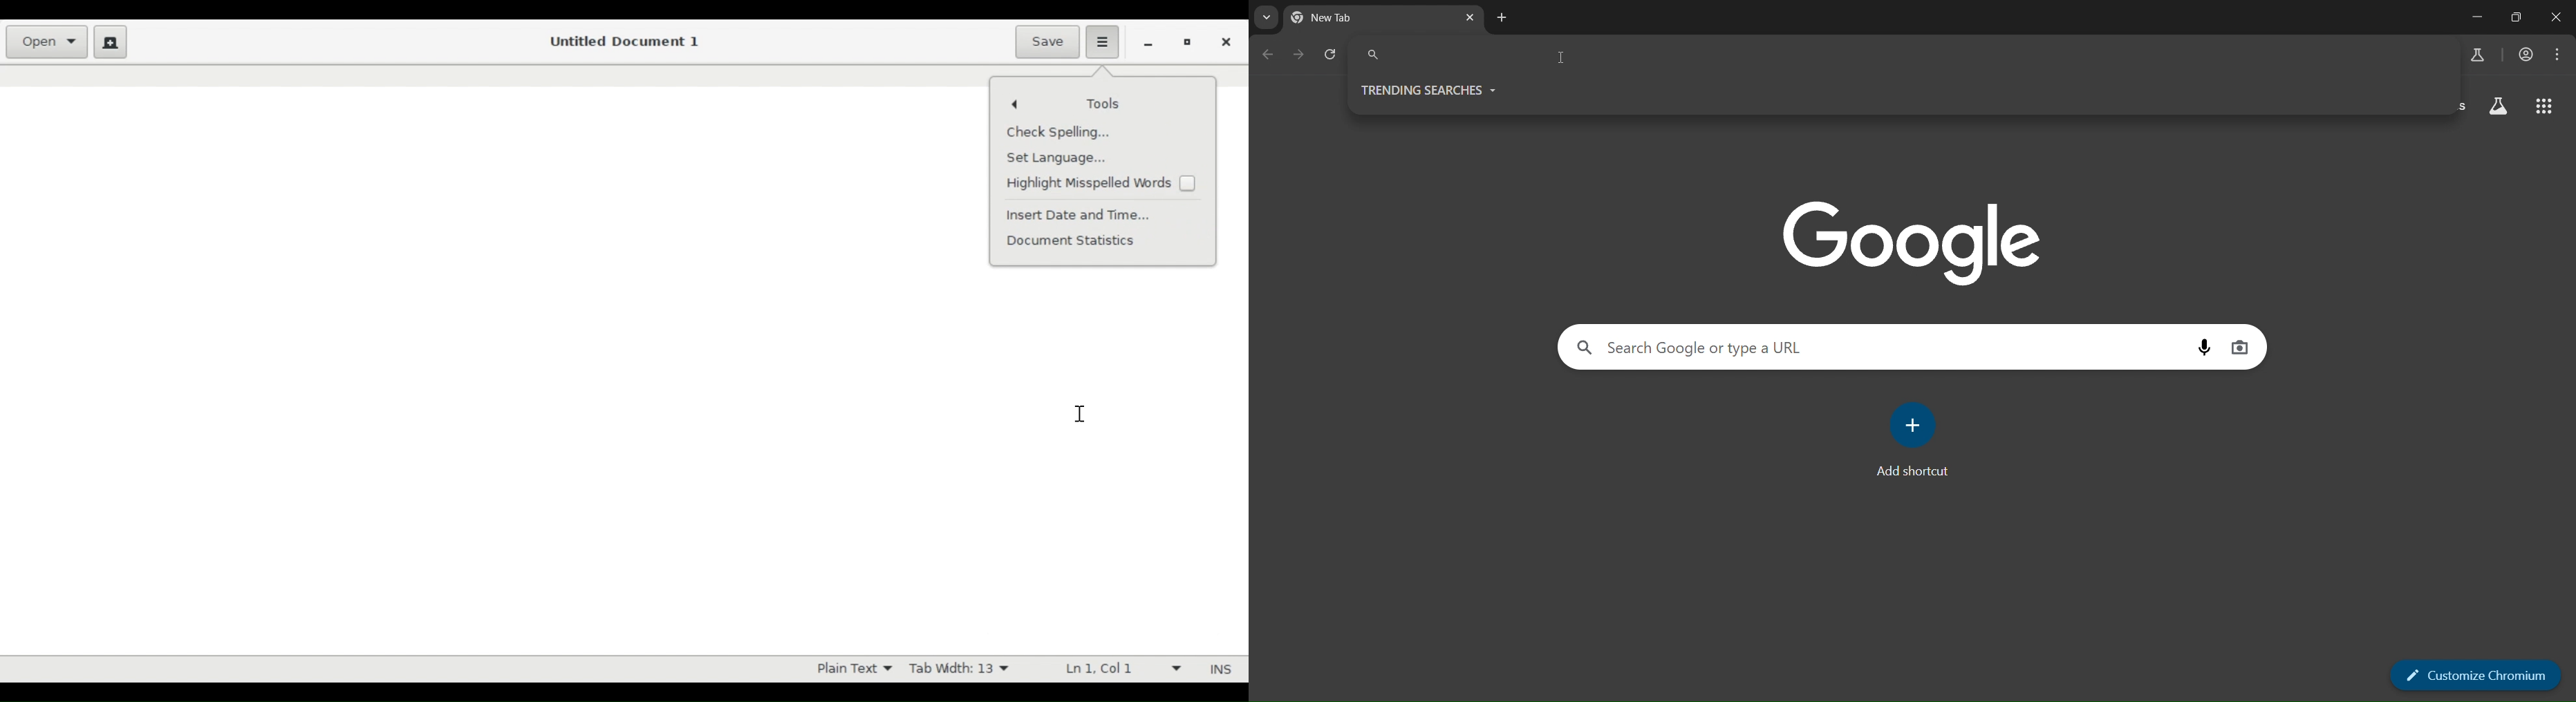 Image resolution: width=2576 pixels, height=728 pixels. What do you see at coordinates (1480, 55) in the screenshot?
I see `search panel` at bounding box center [1480, 55].